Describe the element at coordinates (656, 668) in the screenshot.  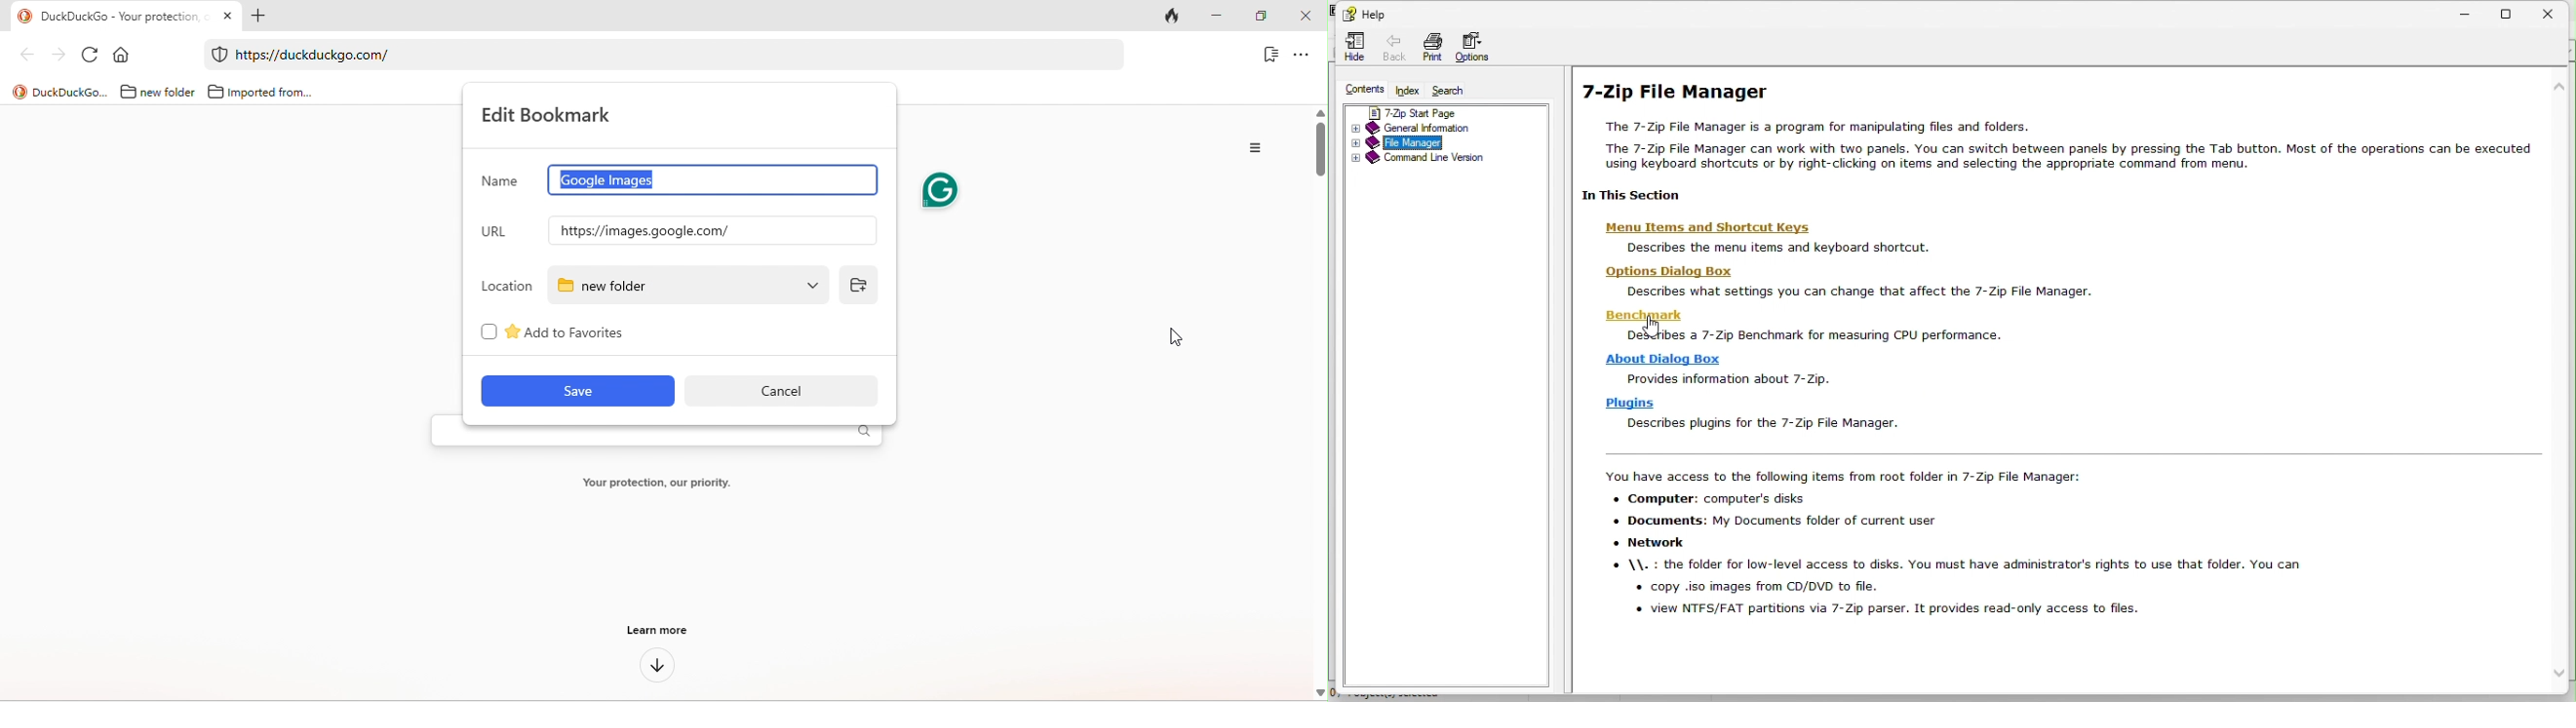
I see `down arrow` at that location.